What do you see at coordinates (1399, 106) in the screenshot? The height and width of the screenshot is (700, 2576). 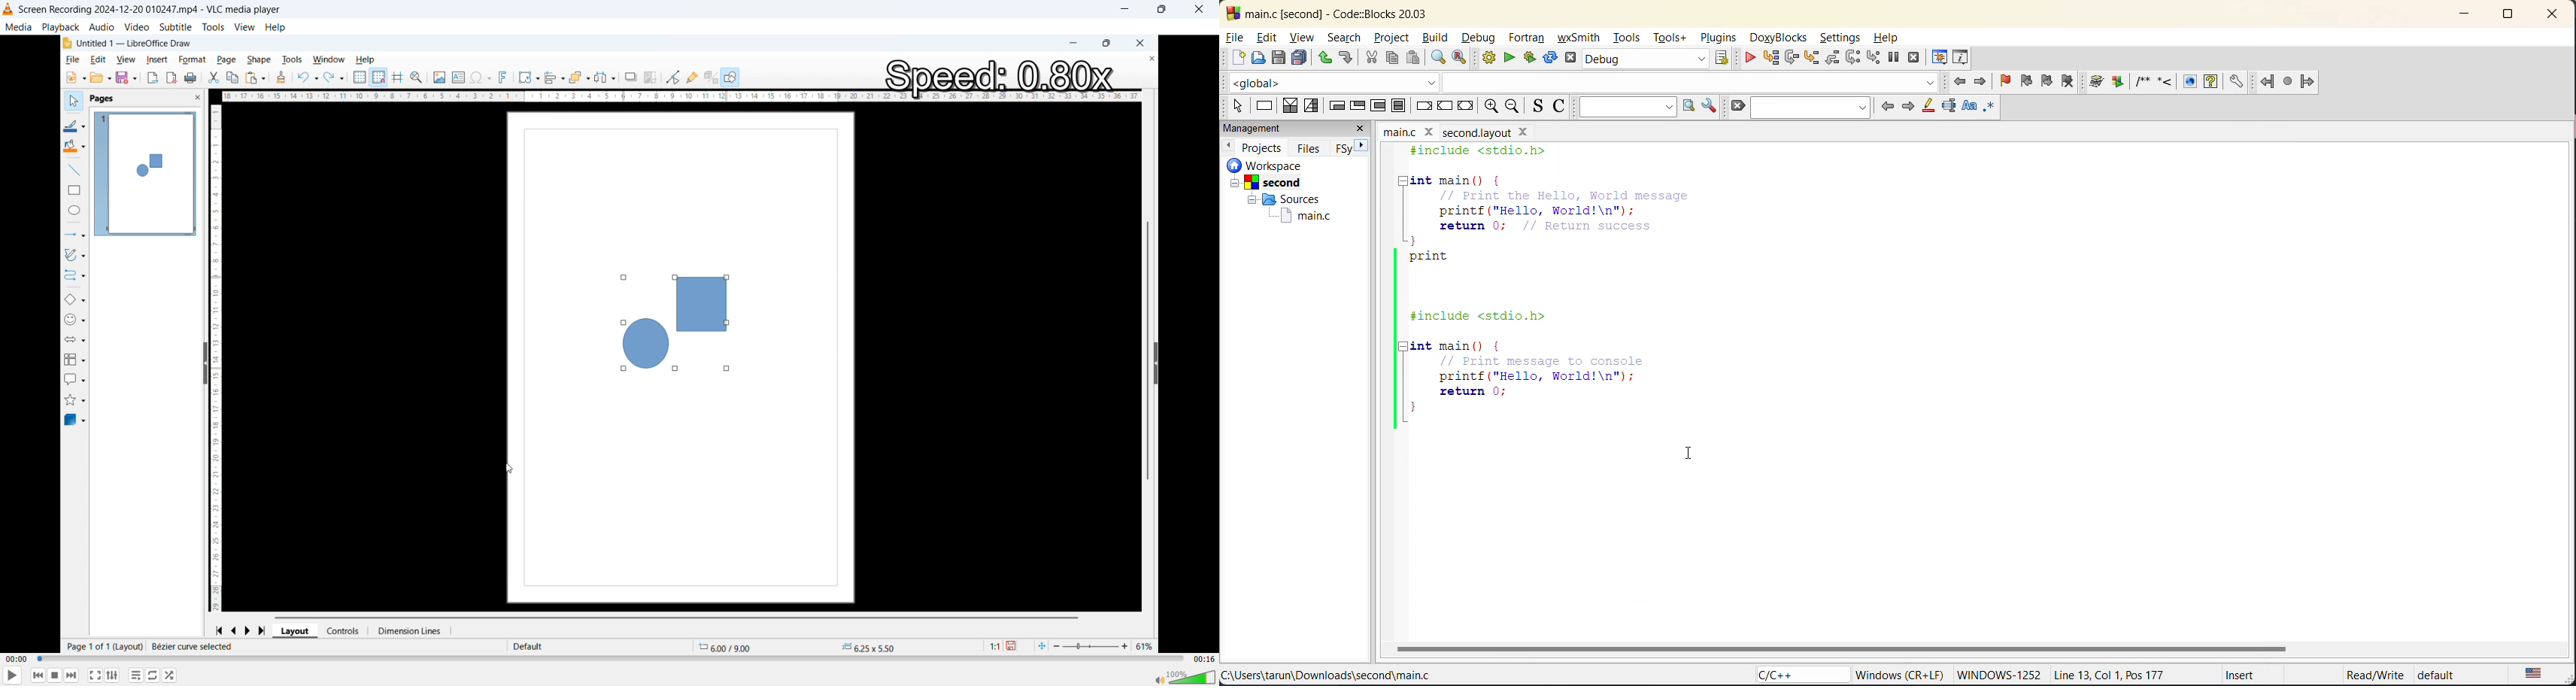 I see `block instruction` at bounding box center [1399, 106].